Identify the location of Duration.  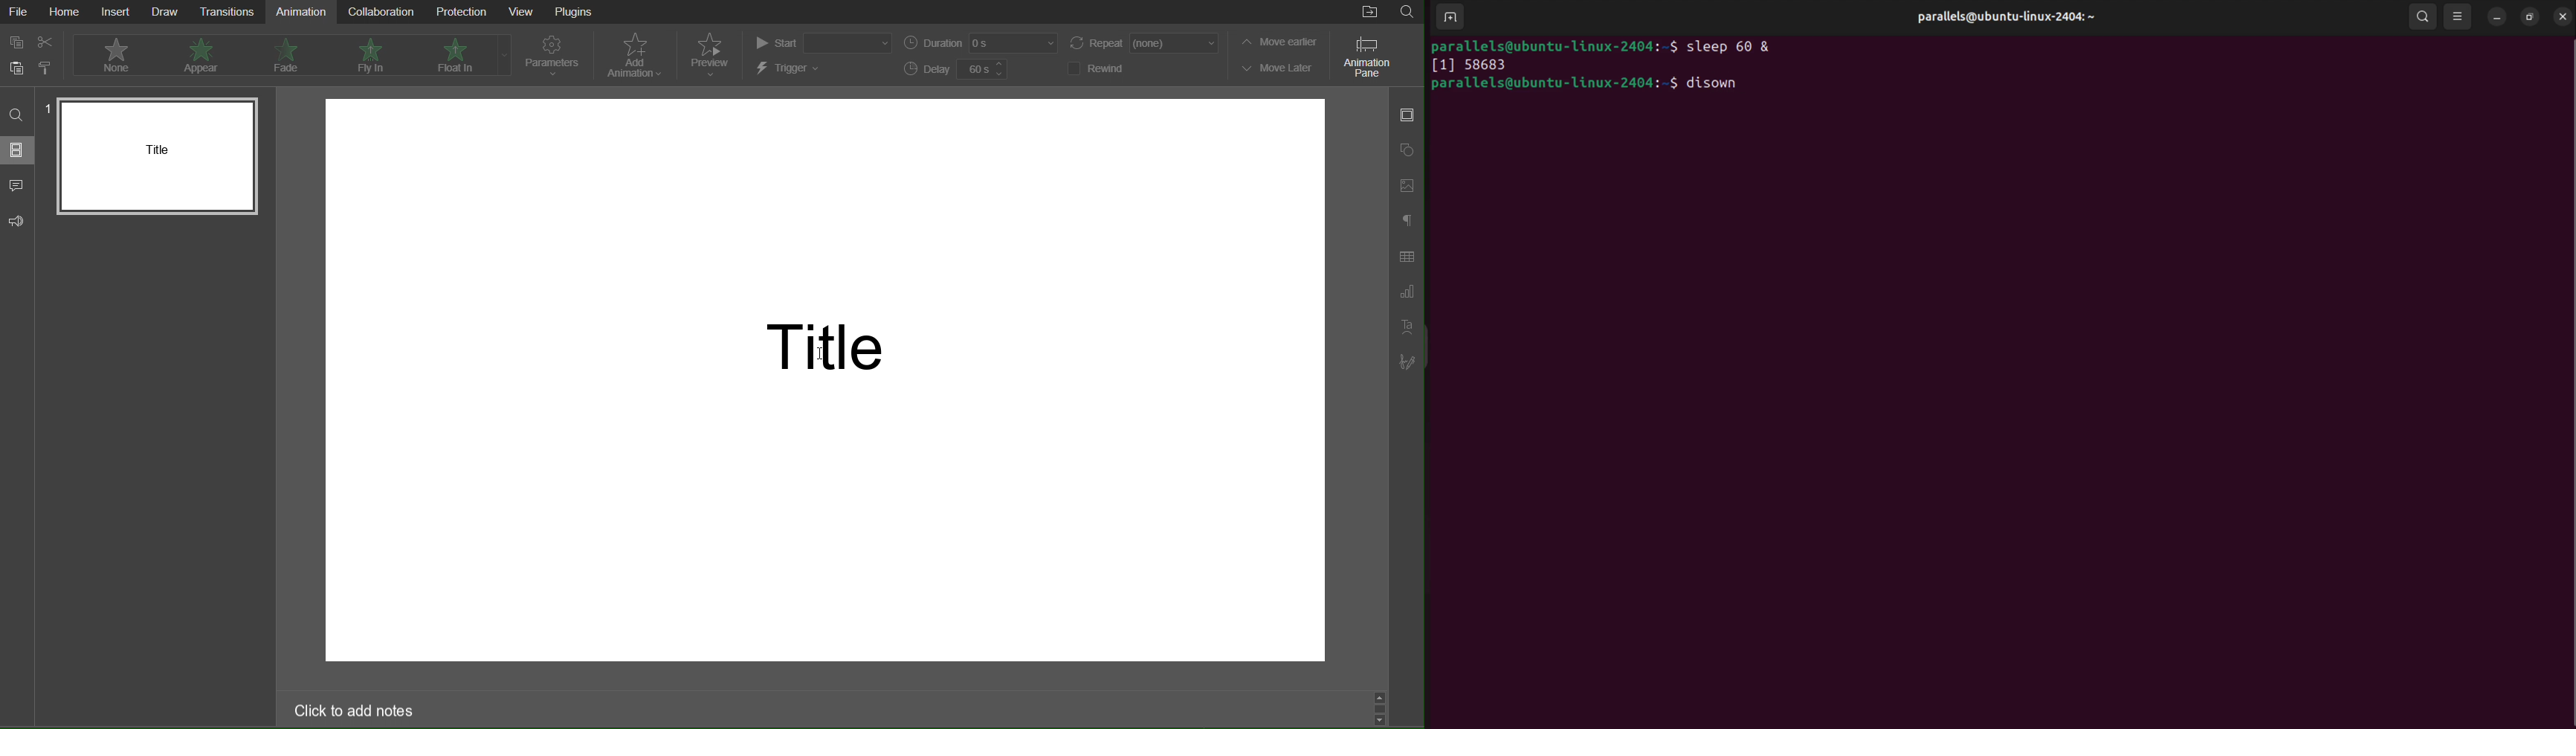
(978, 43).